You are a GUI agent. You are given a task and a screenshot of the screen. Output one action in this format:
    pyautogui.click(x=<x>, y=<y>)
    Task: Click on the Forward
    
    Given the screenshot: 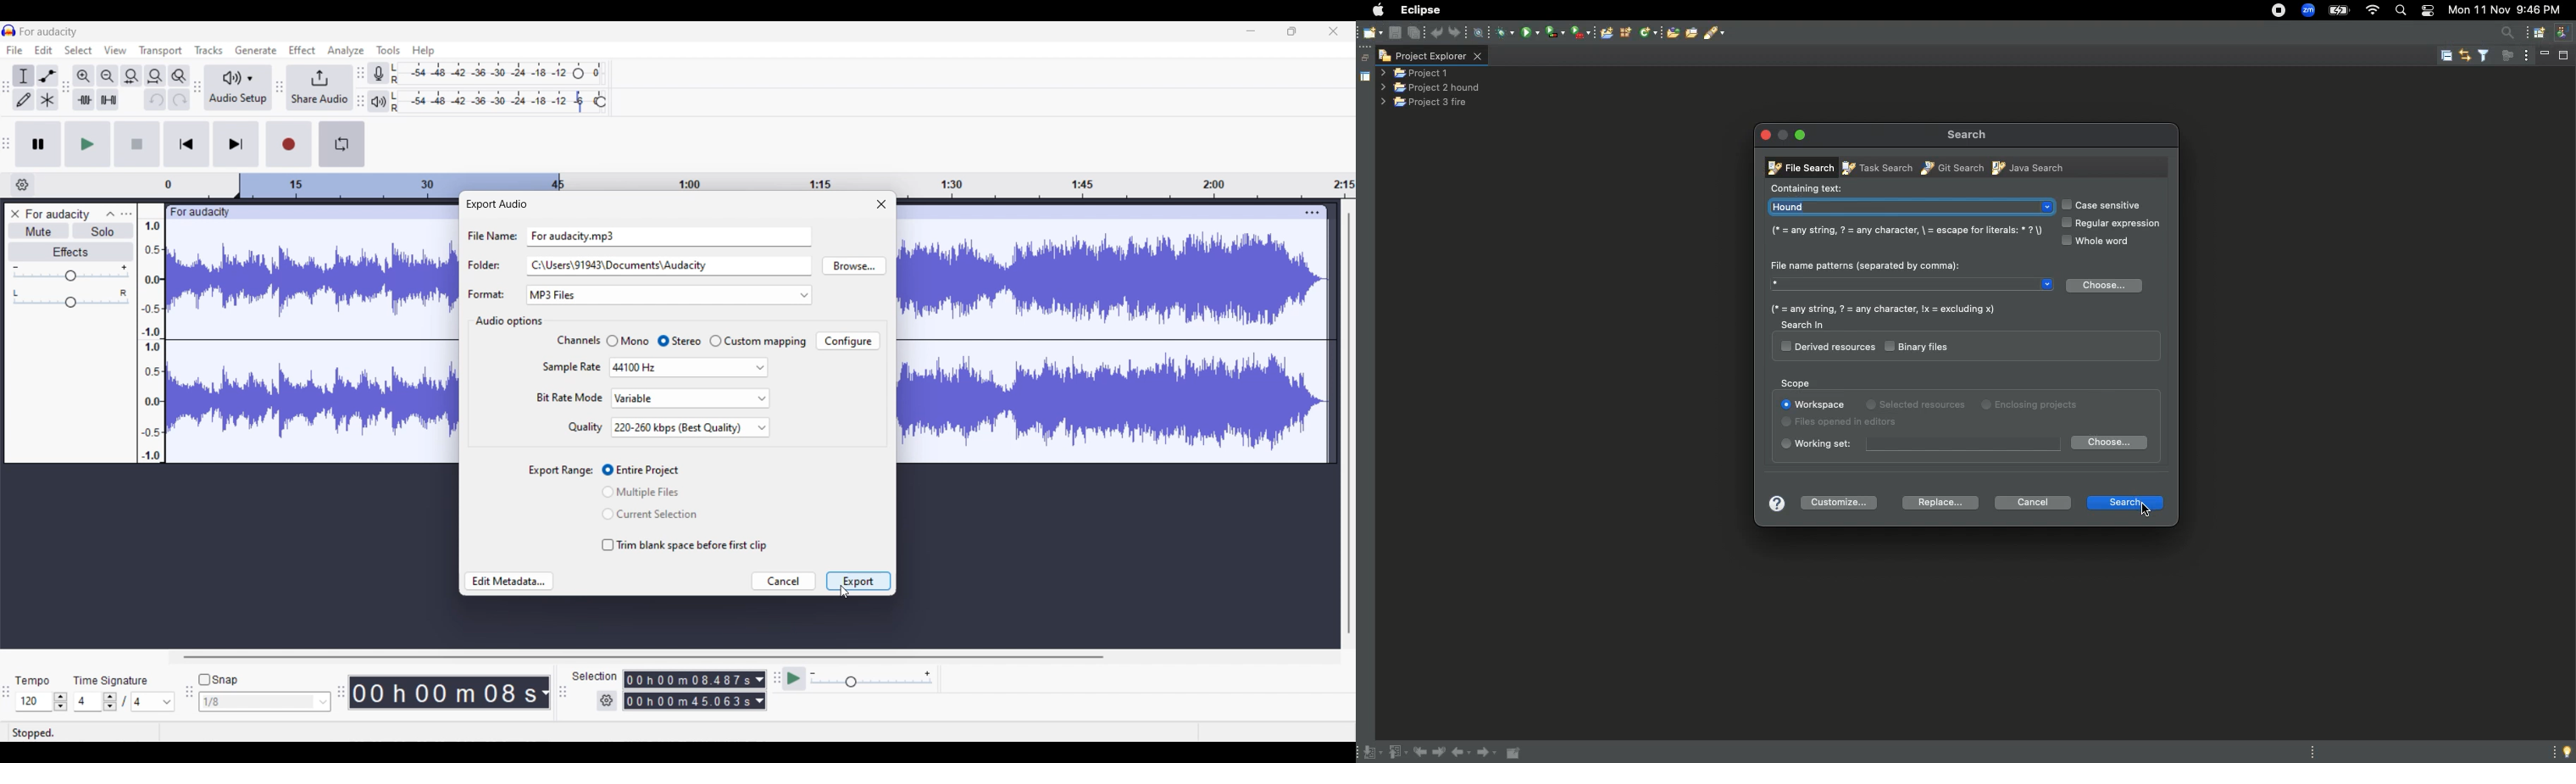 What is the action you would take?
    pyautogui.click(x=1488, y=755)
    